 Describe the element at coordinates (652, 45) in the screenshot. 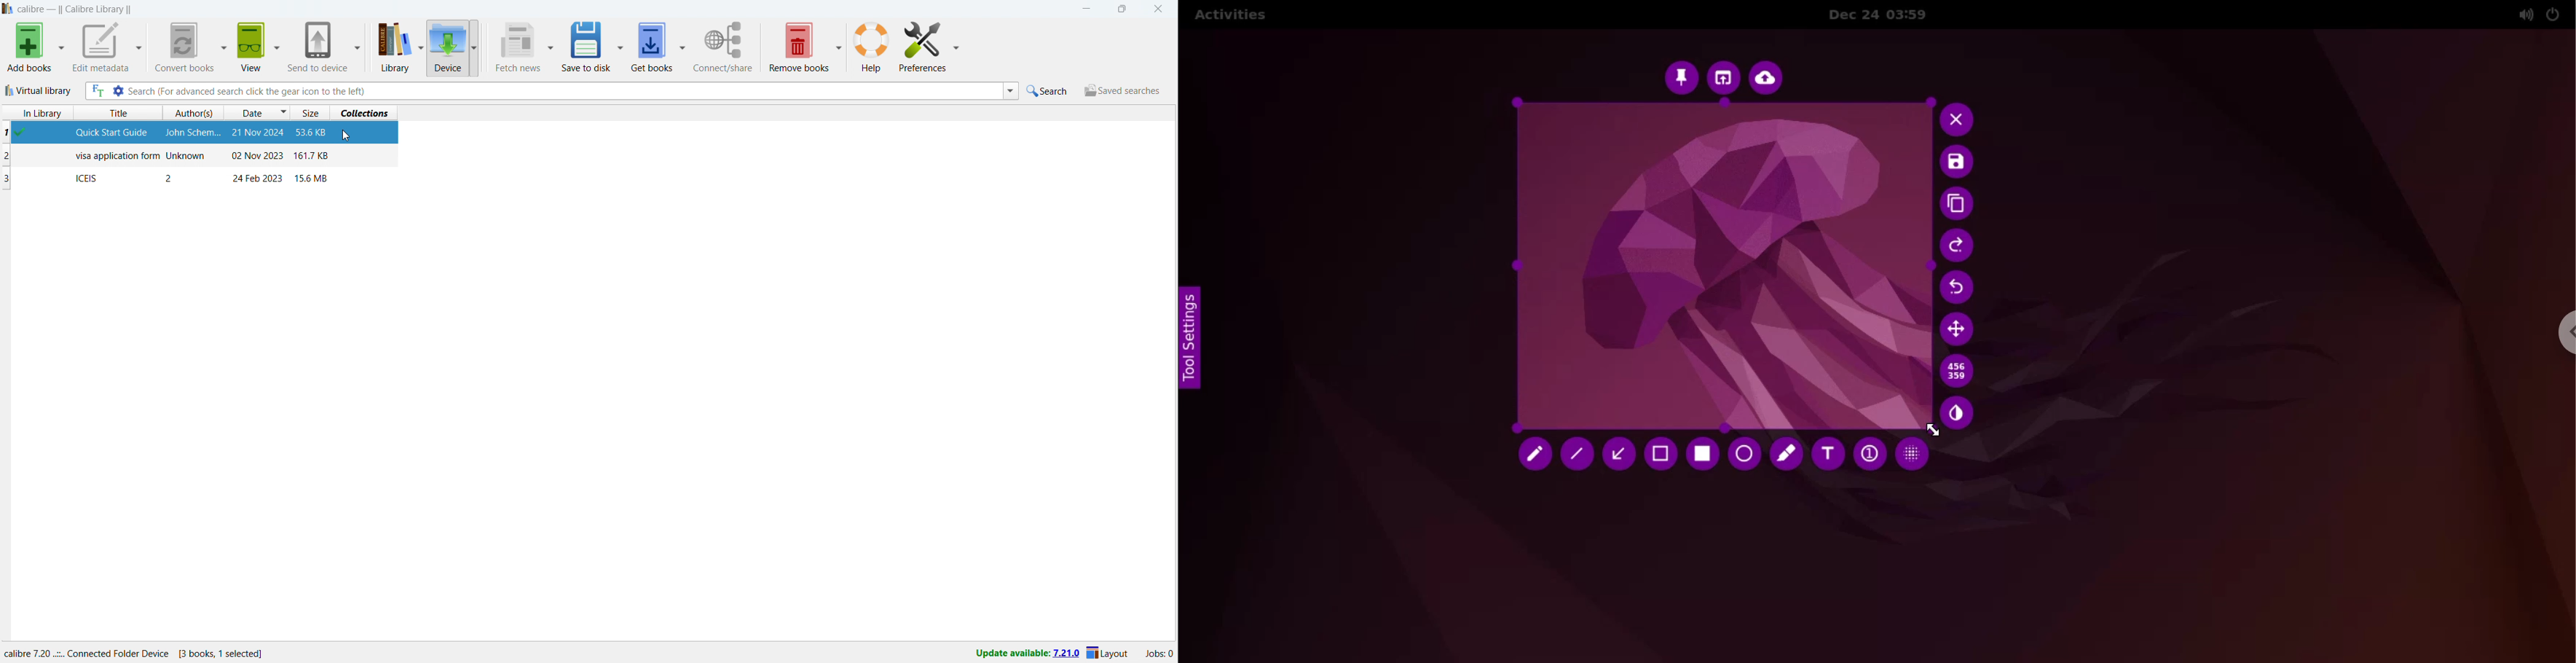

I see `get books` at that location.